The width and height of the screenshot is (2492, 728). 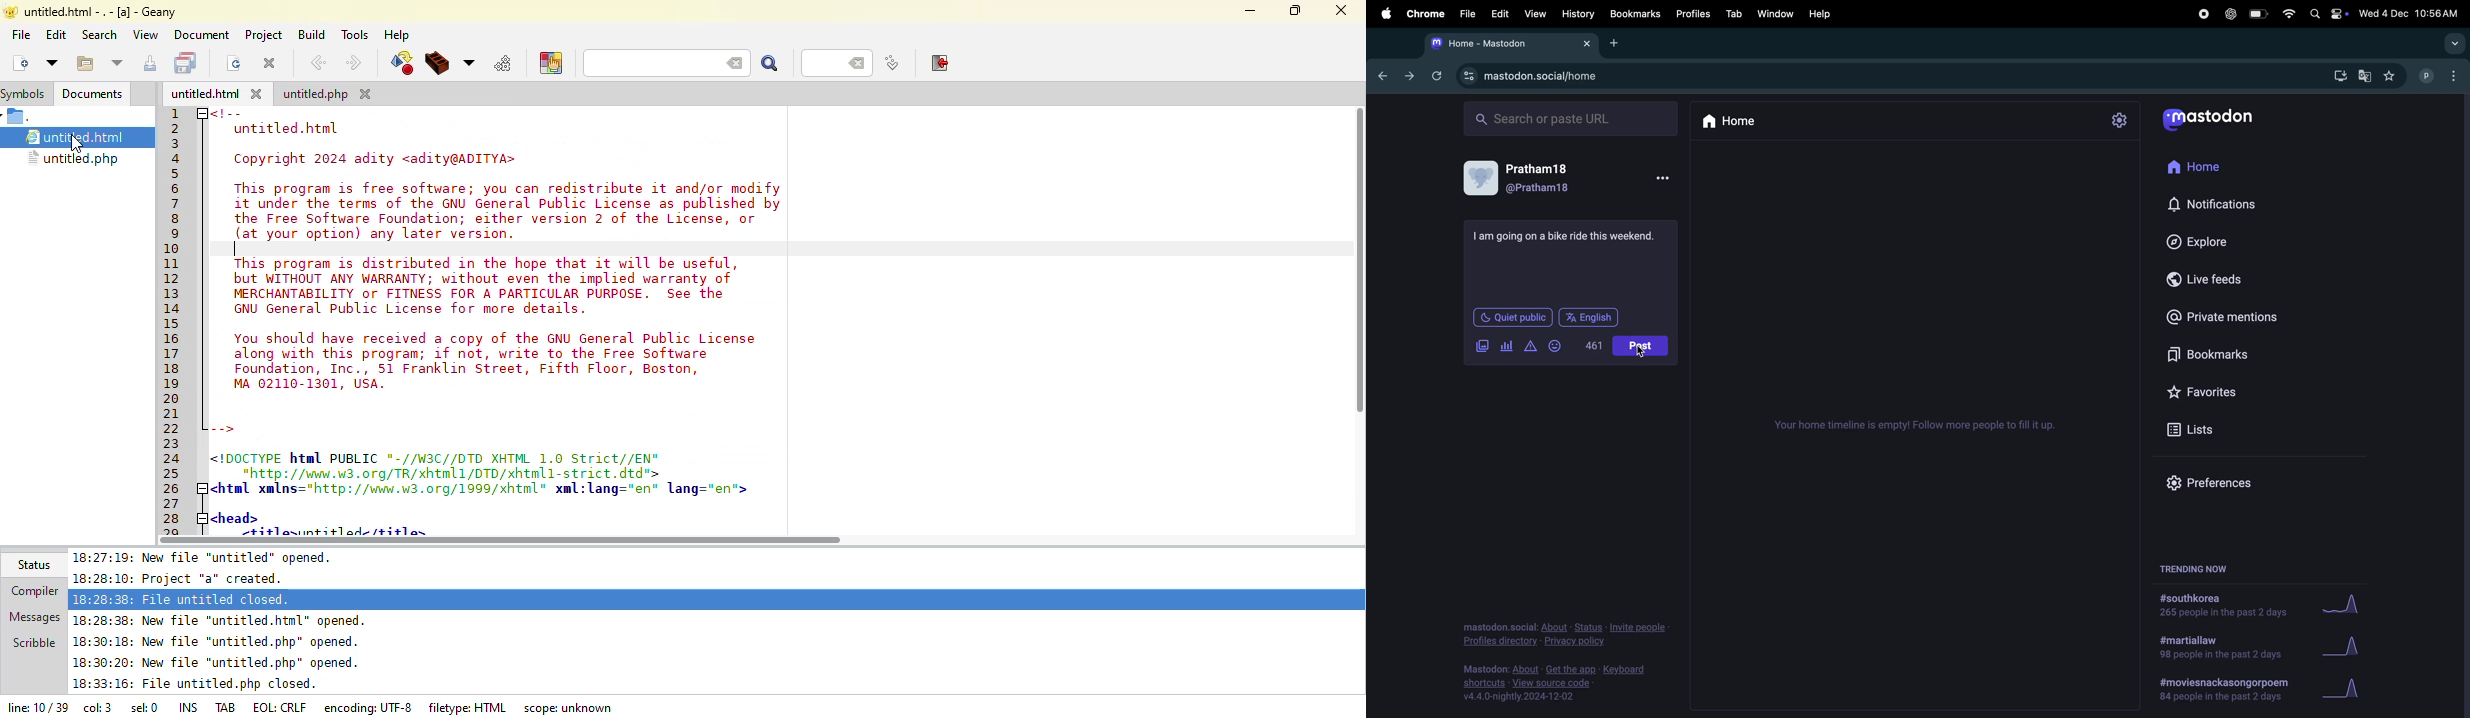 I want to click on apple menu, so click(x=1386, y=14).